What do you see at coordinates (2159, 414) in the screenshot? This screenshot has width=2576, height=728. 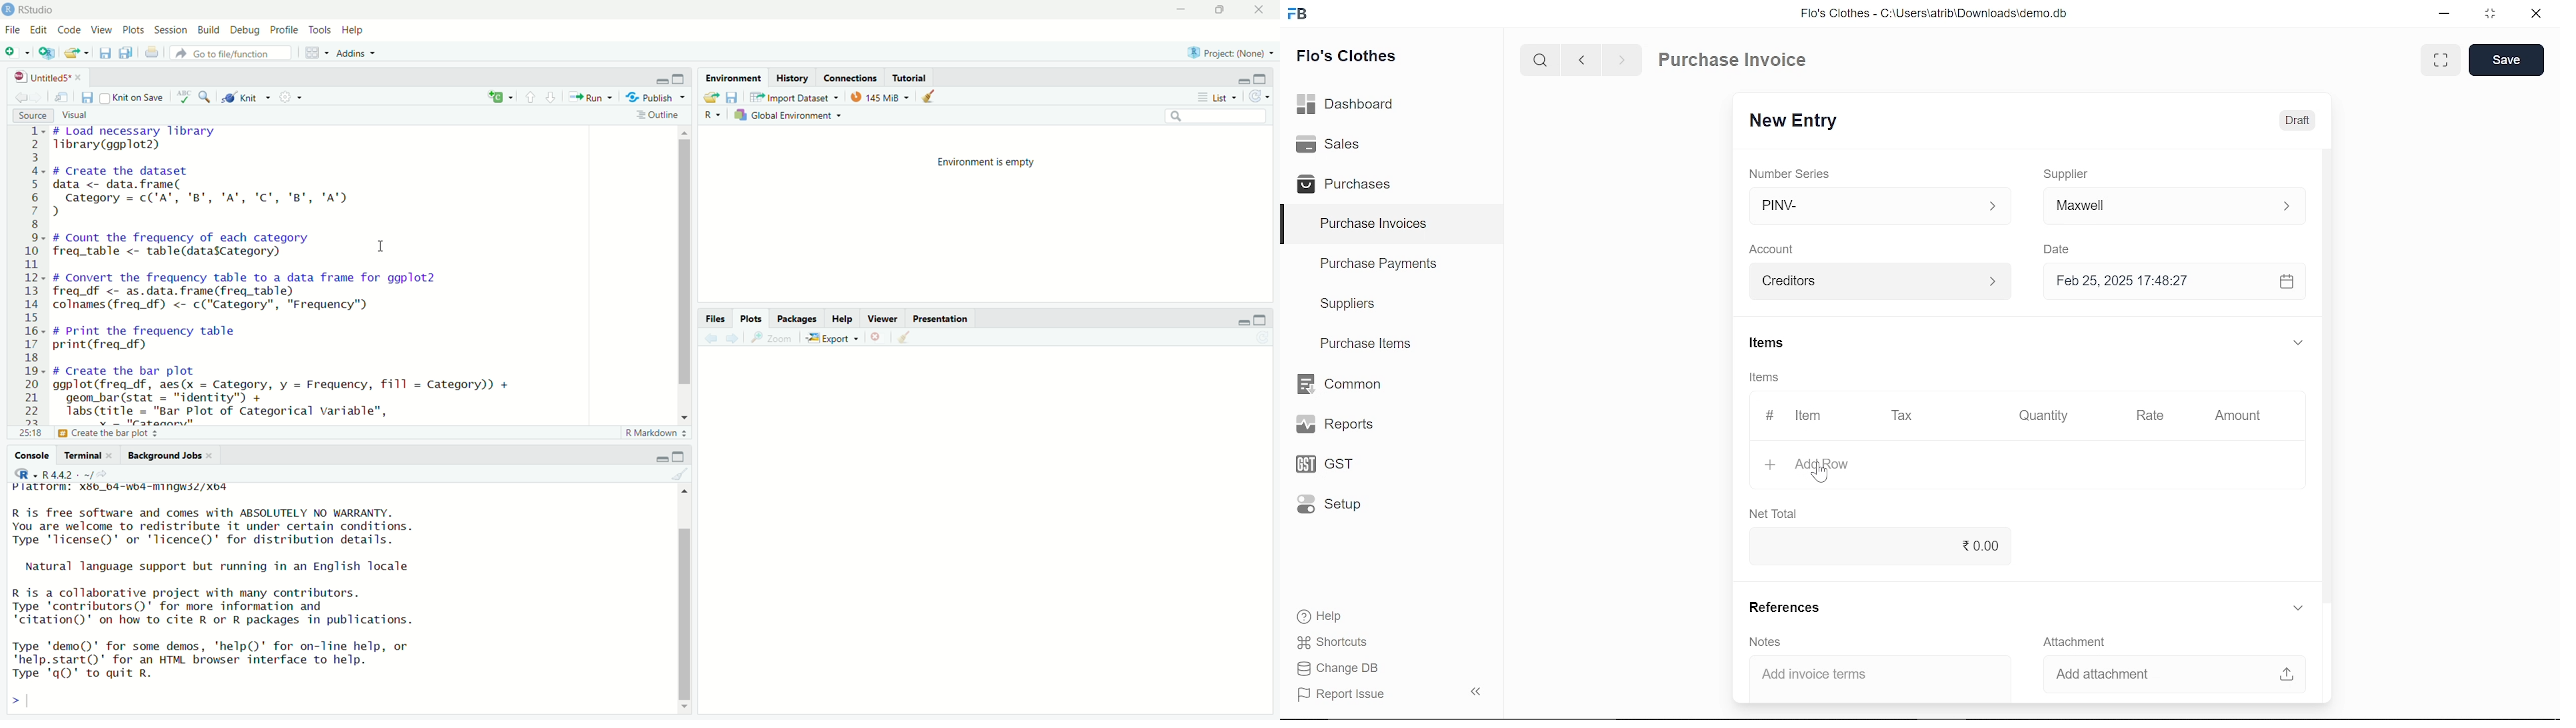 I see `Rate` at bounding box center [2159, 414].